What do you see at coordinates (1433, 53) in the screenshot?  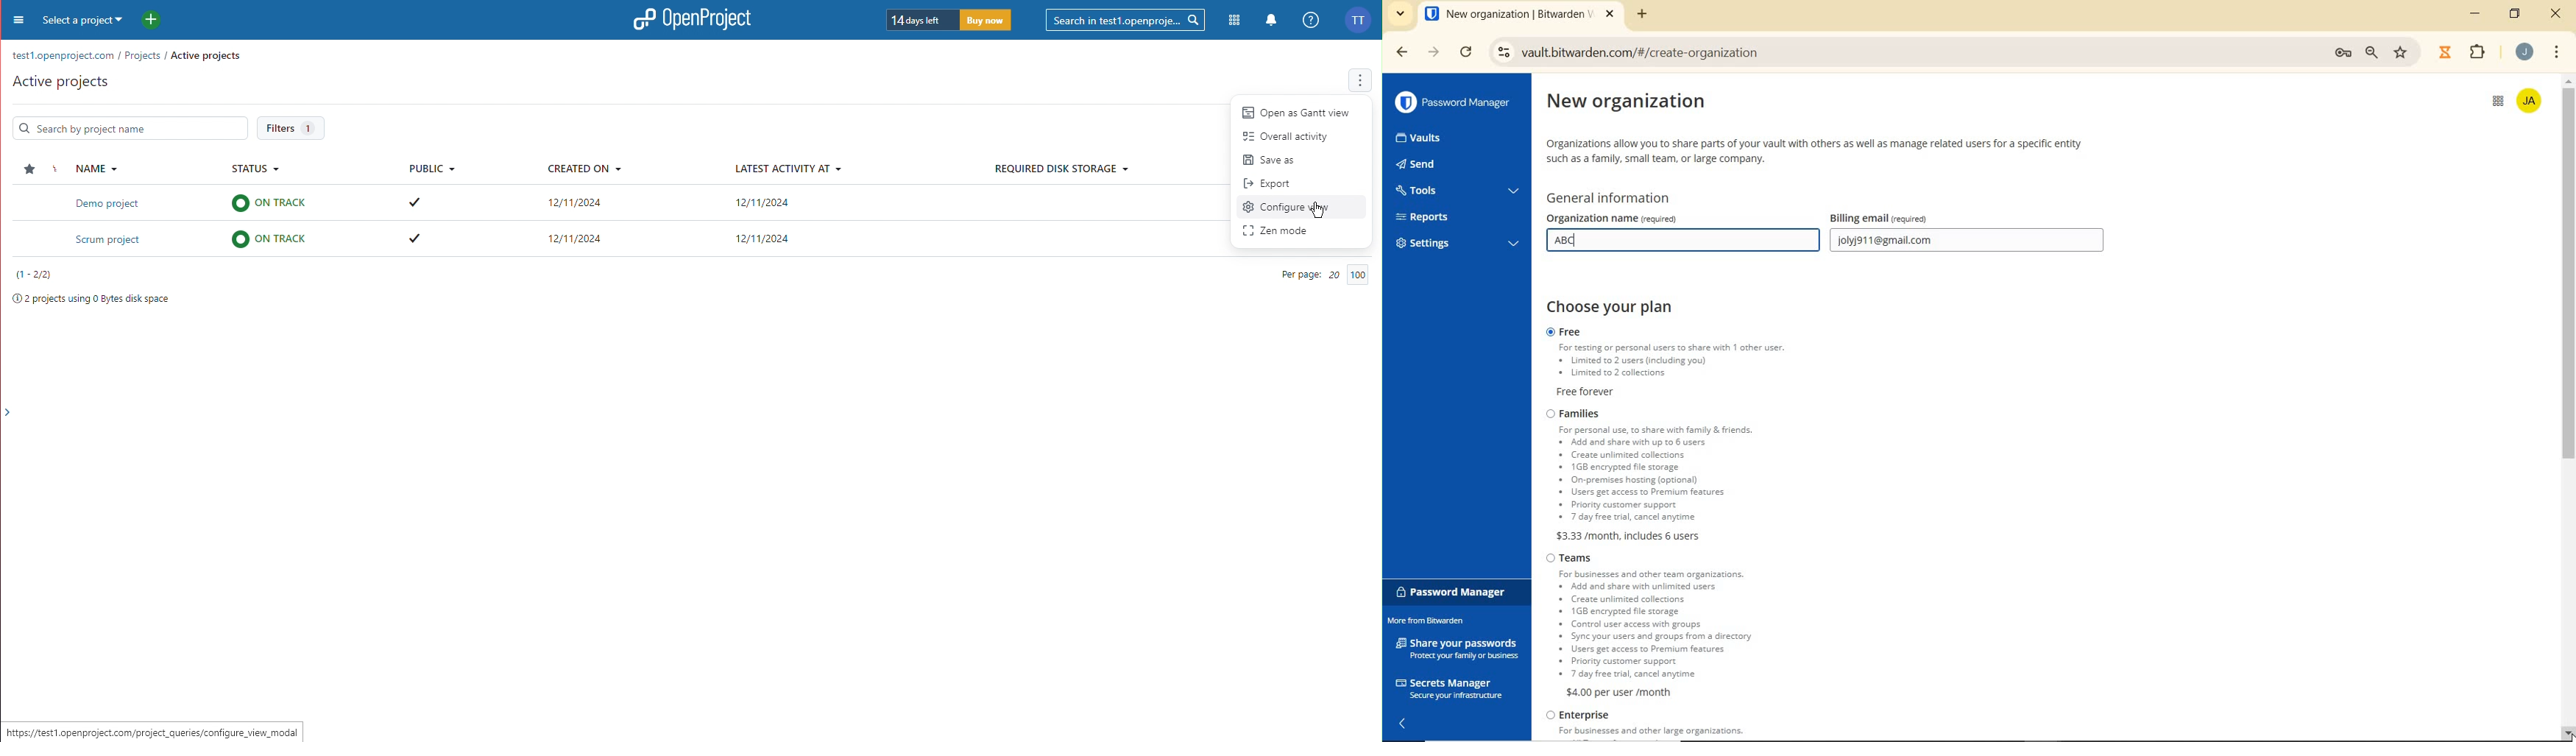 I see `FORWARD` at bounding box center [1433, 53].